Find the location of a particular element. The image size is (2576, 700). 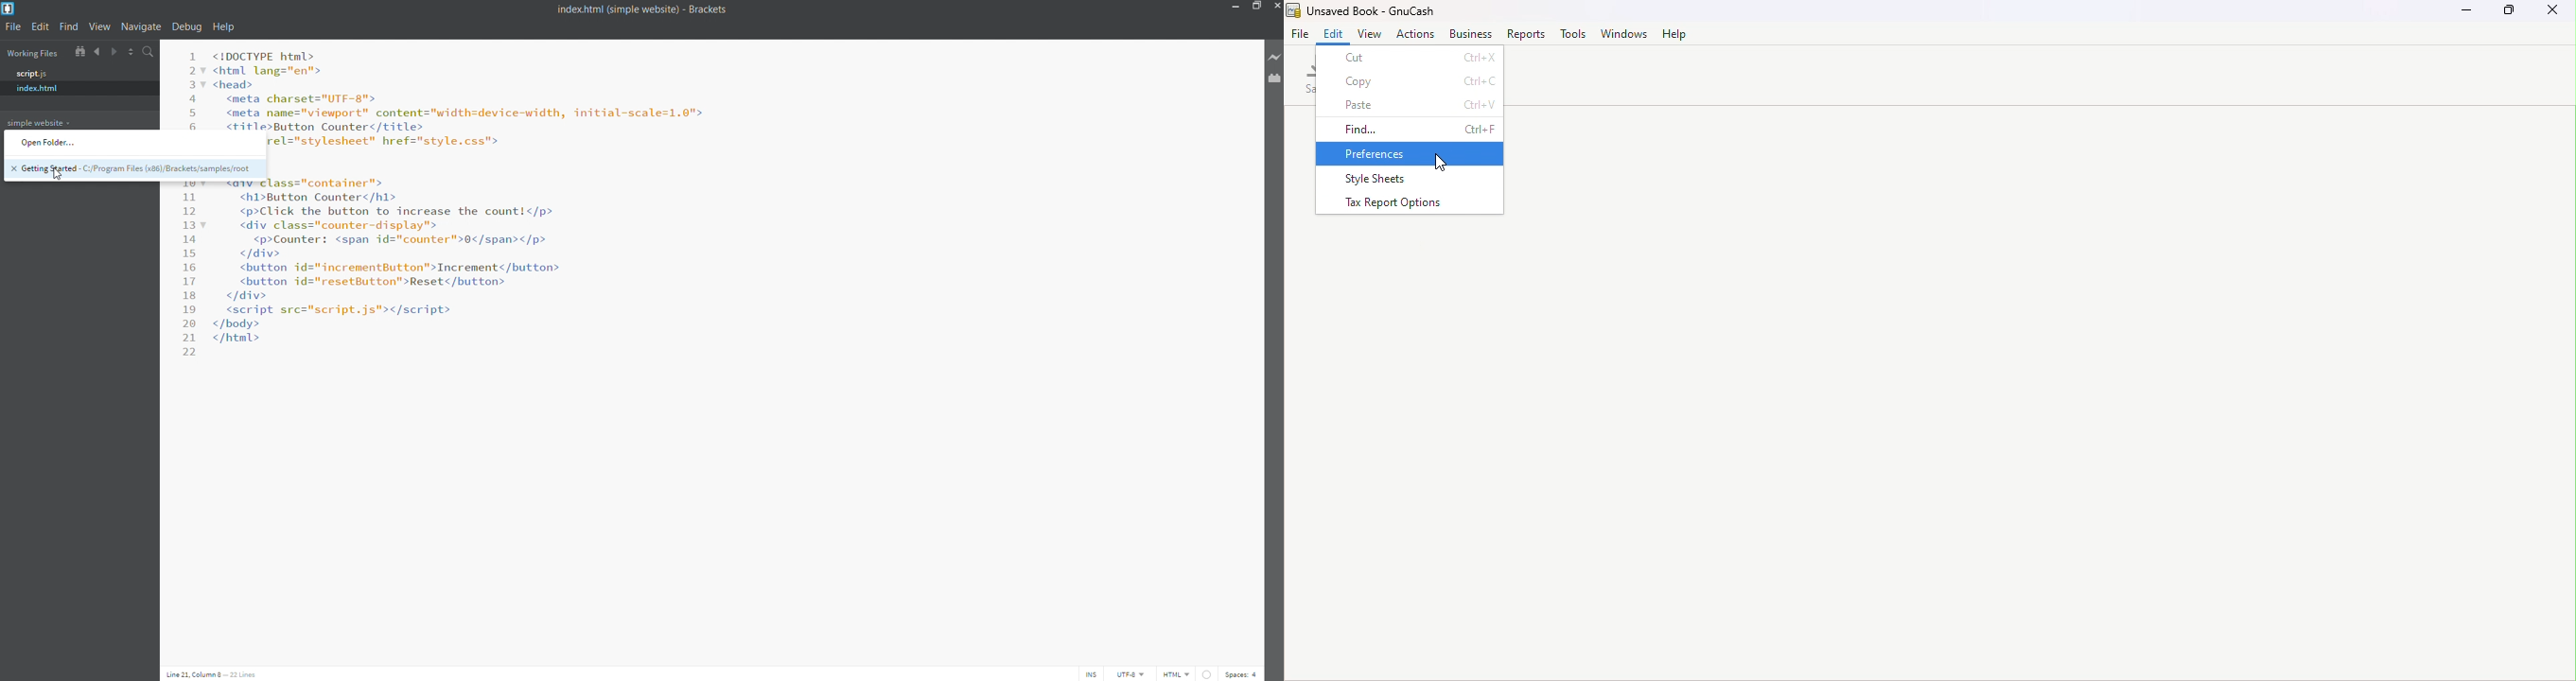

View is located at coordinates (1372, 34).